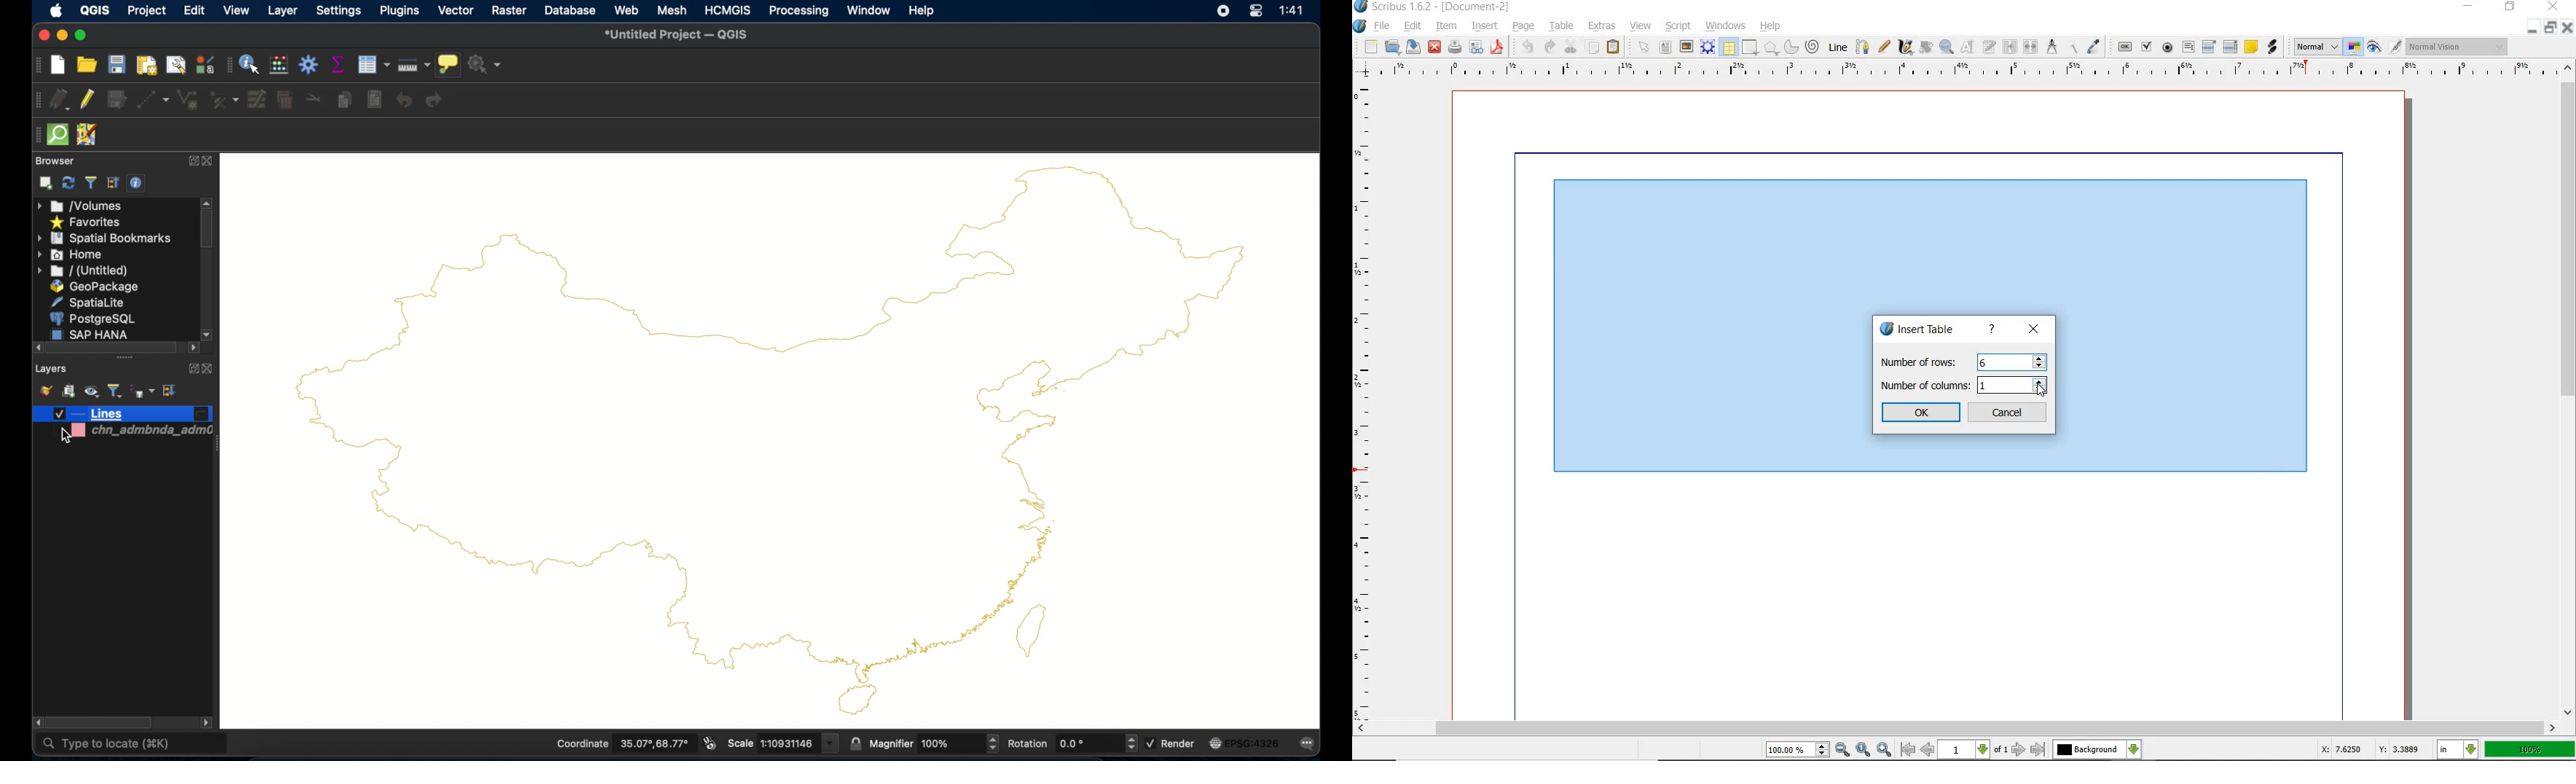 This screenshot has width=2576, height=784. What do you see at coordinates (1945, 47) in the screenshot?
I see `zoom in or out` at bounding box center [1945, 47].